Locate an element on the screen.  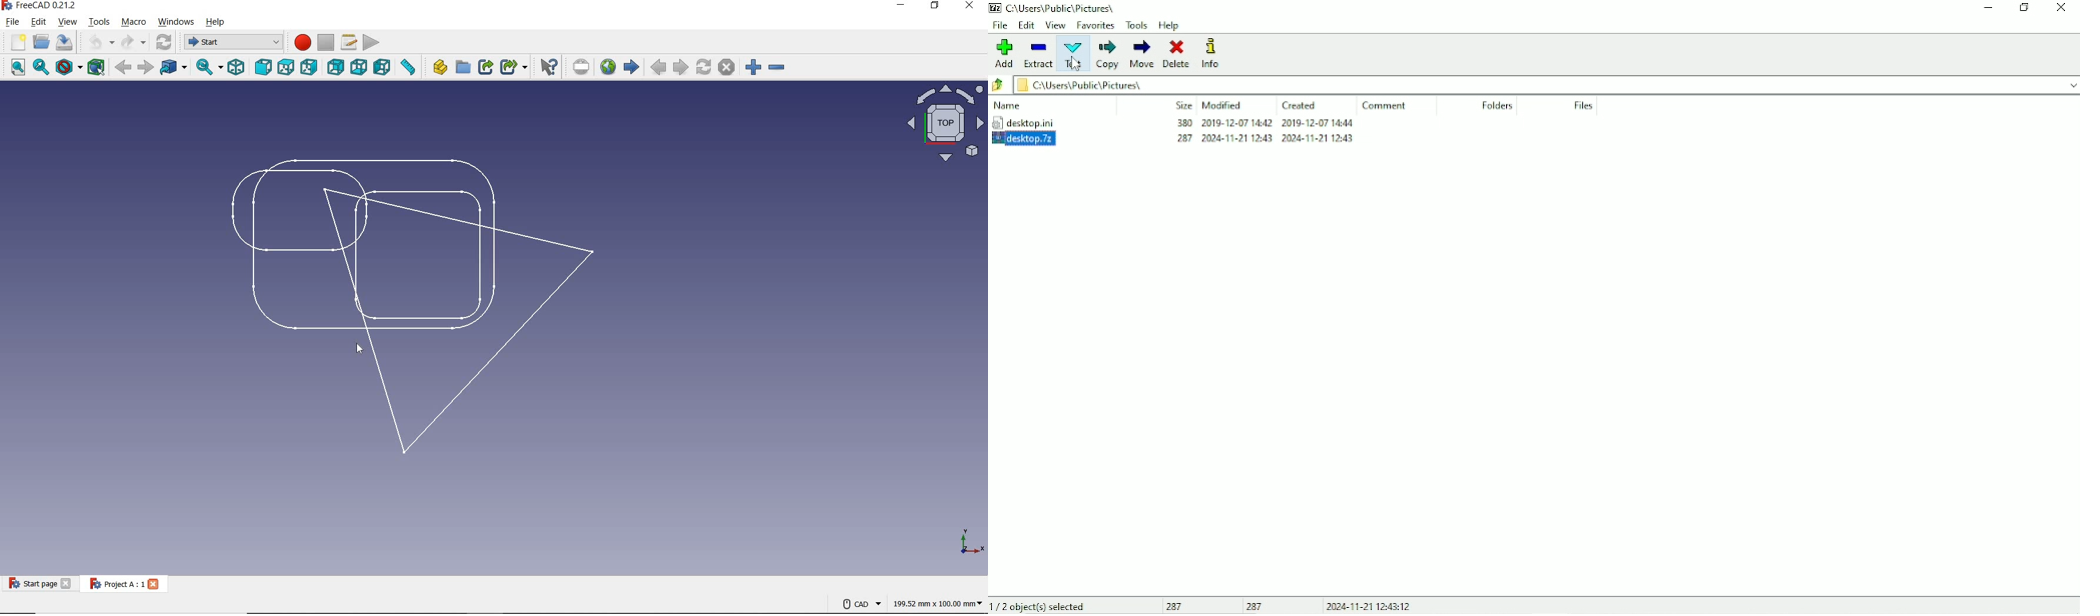
SYSTEM NAME is located at coordinates (48, 6).